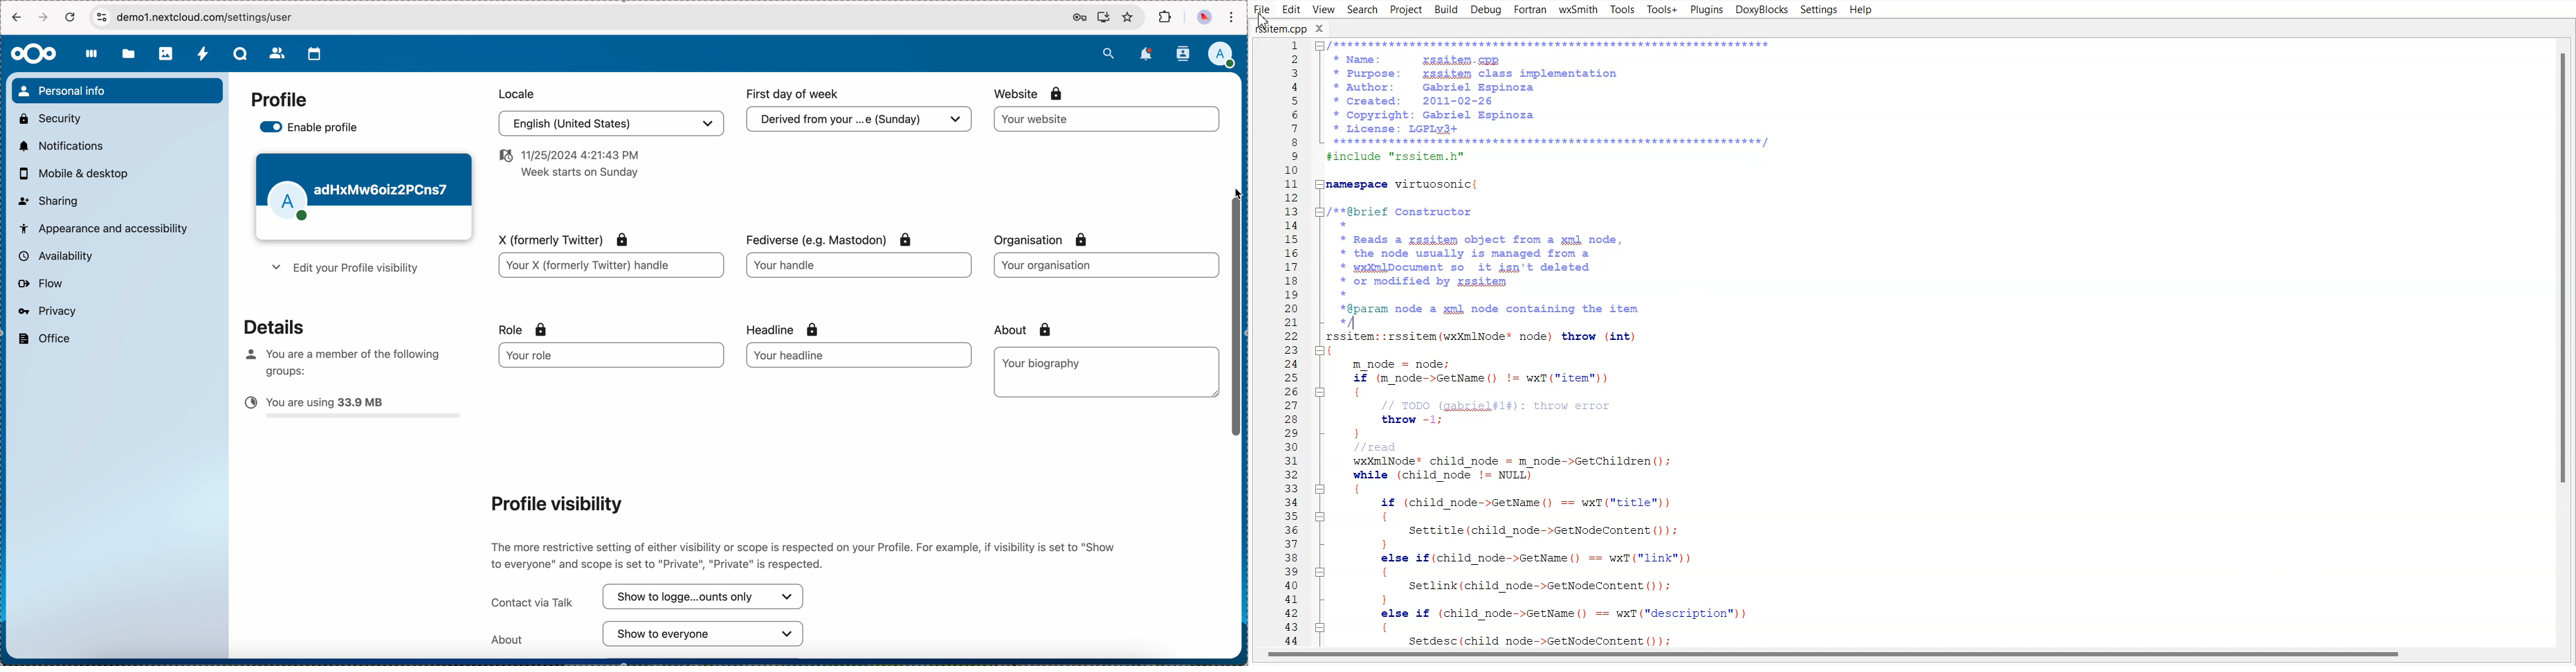 The height and width of the screenshot is (672, 2576). What do you see at coordinates (555, 503) in the screenshot?
I see `profile visibility` at bounding box center [555, 503].